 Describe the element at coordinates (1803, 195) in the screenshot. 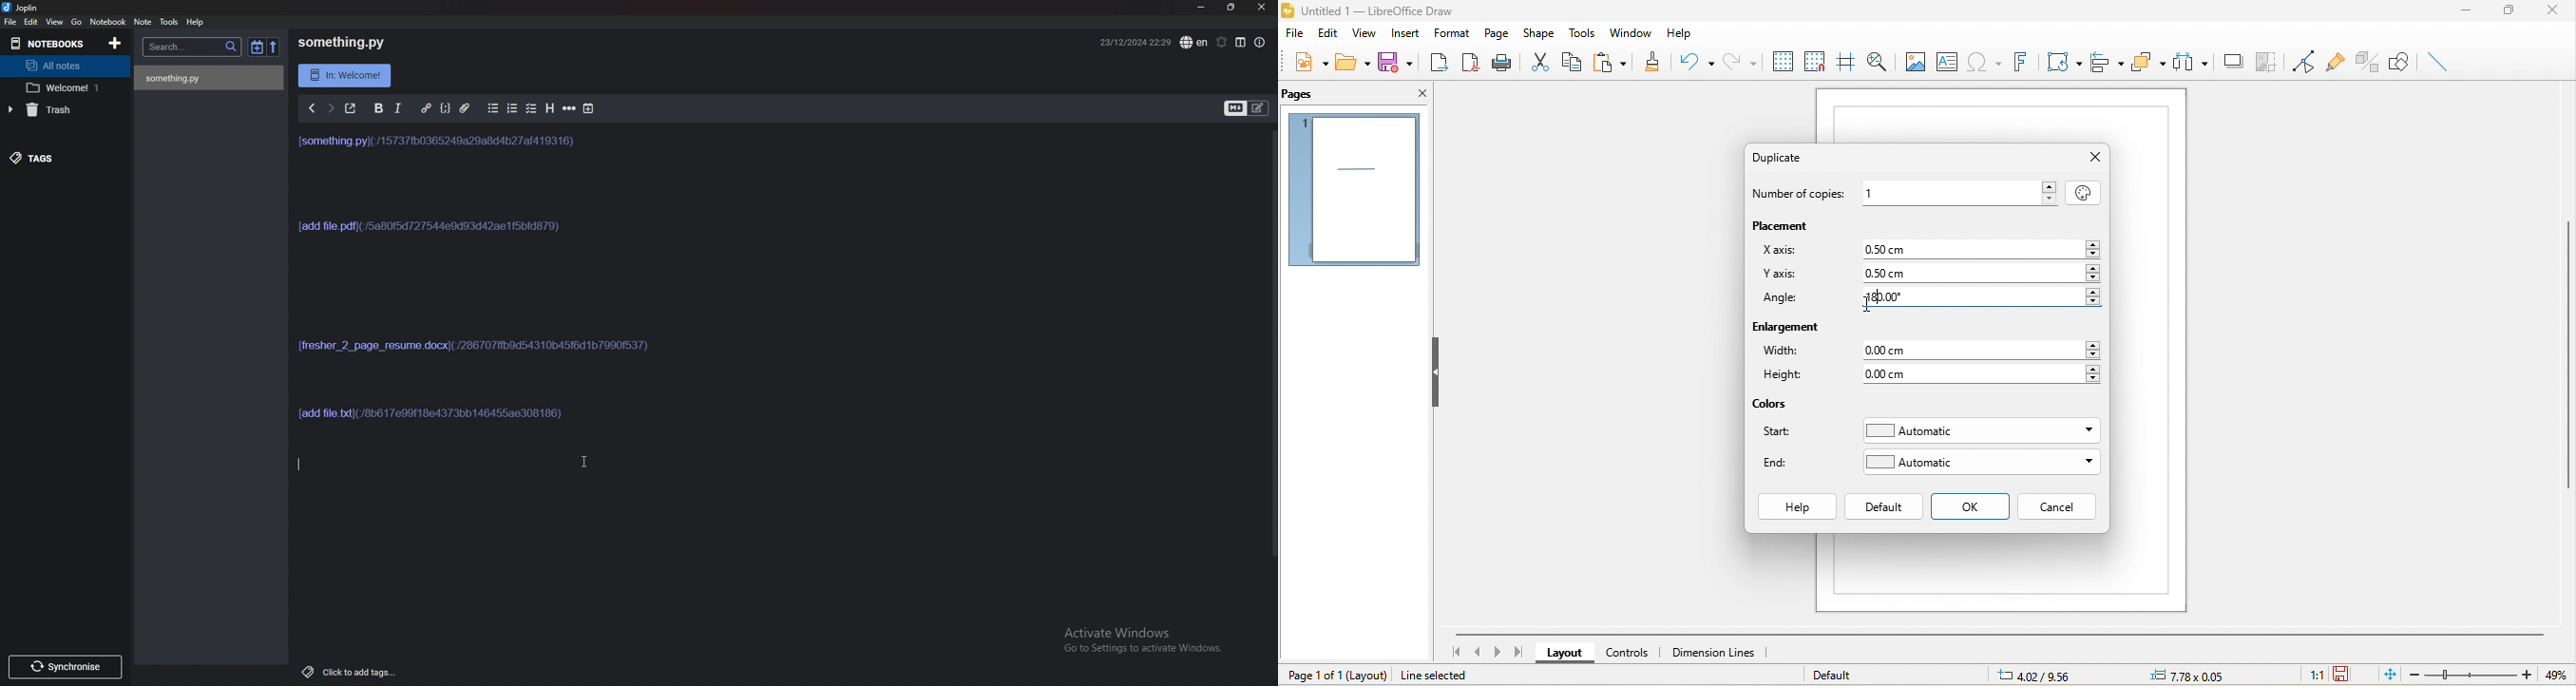

I see `number of copies` at that location.